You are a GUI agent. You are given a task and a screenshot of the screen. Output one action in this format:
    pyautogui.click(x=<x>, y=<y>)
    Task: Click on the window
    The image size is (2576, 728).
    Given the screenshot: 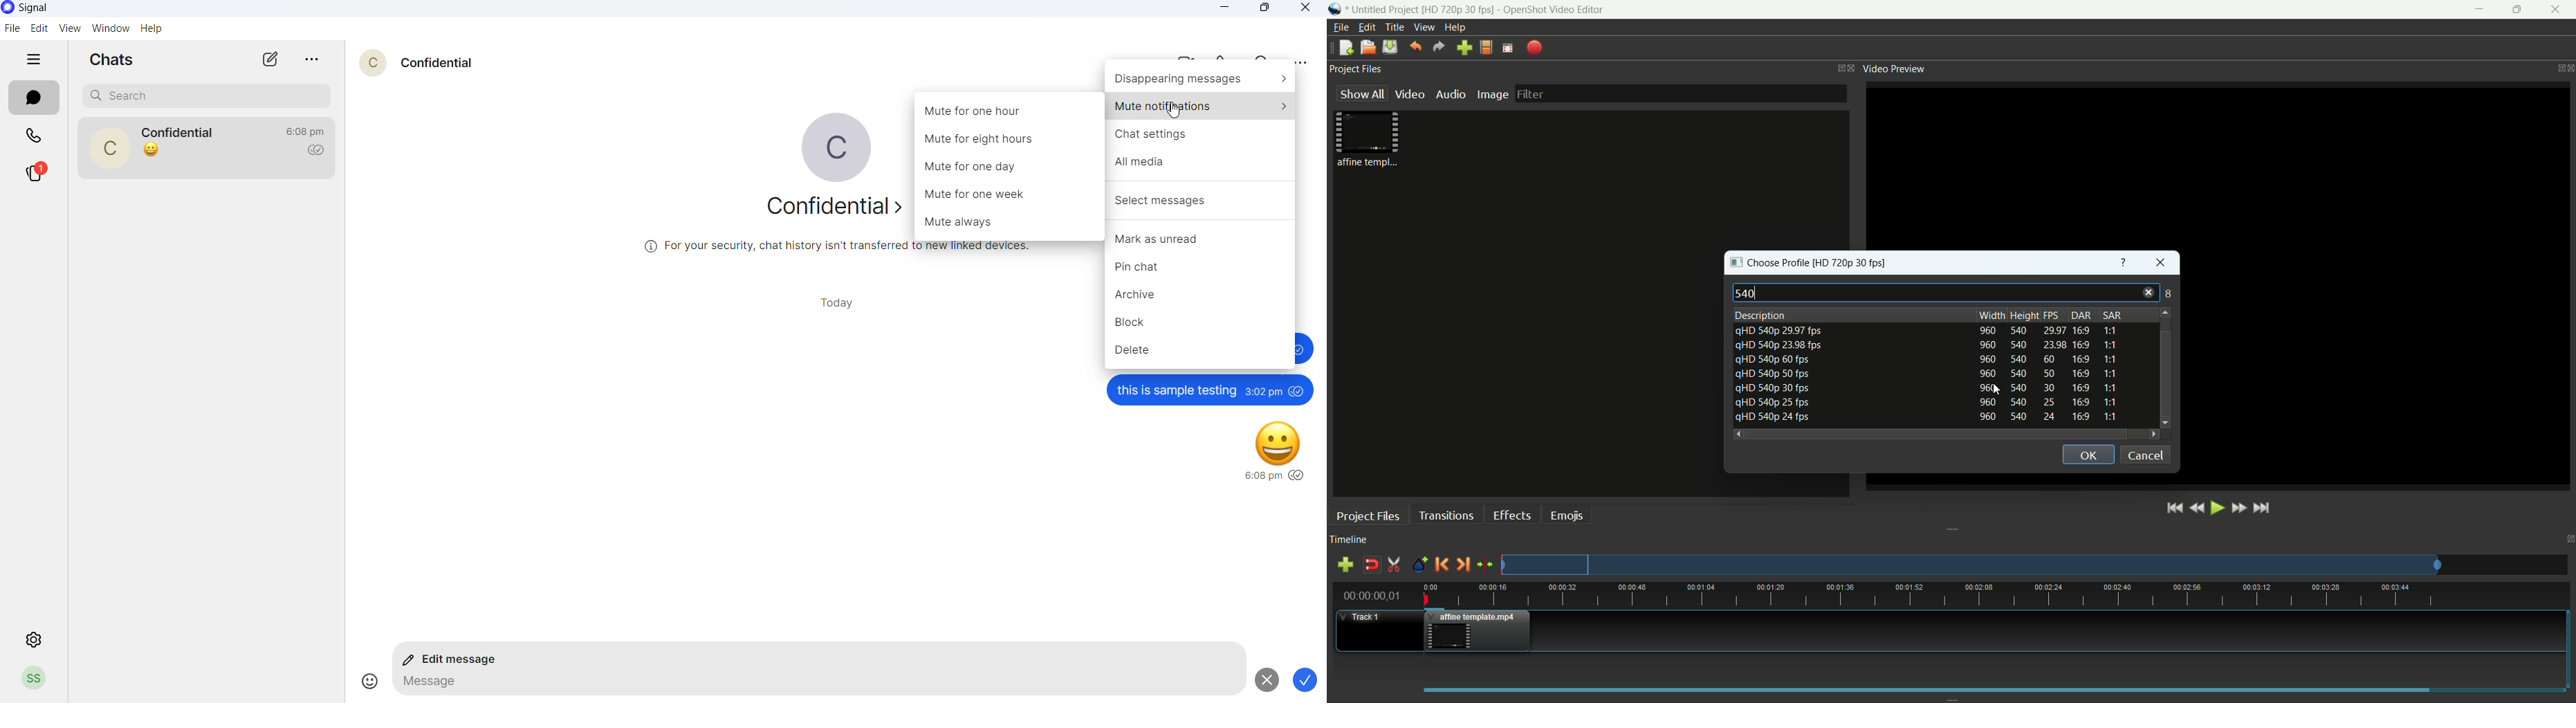 What is the action you would take?
    pyautogui.click(x=108, y=30)
    